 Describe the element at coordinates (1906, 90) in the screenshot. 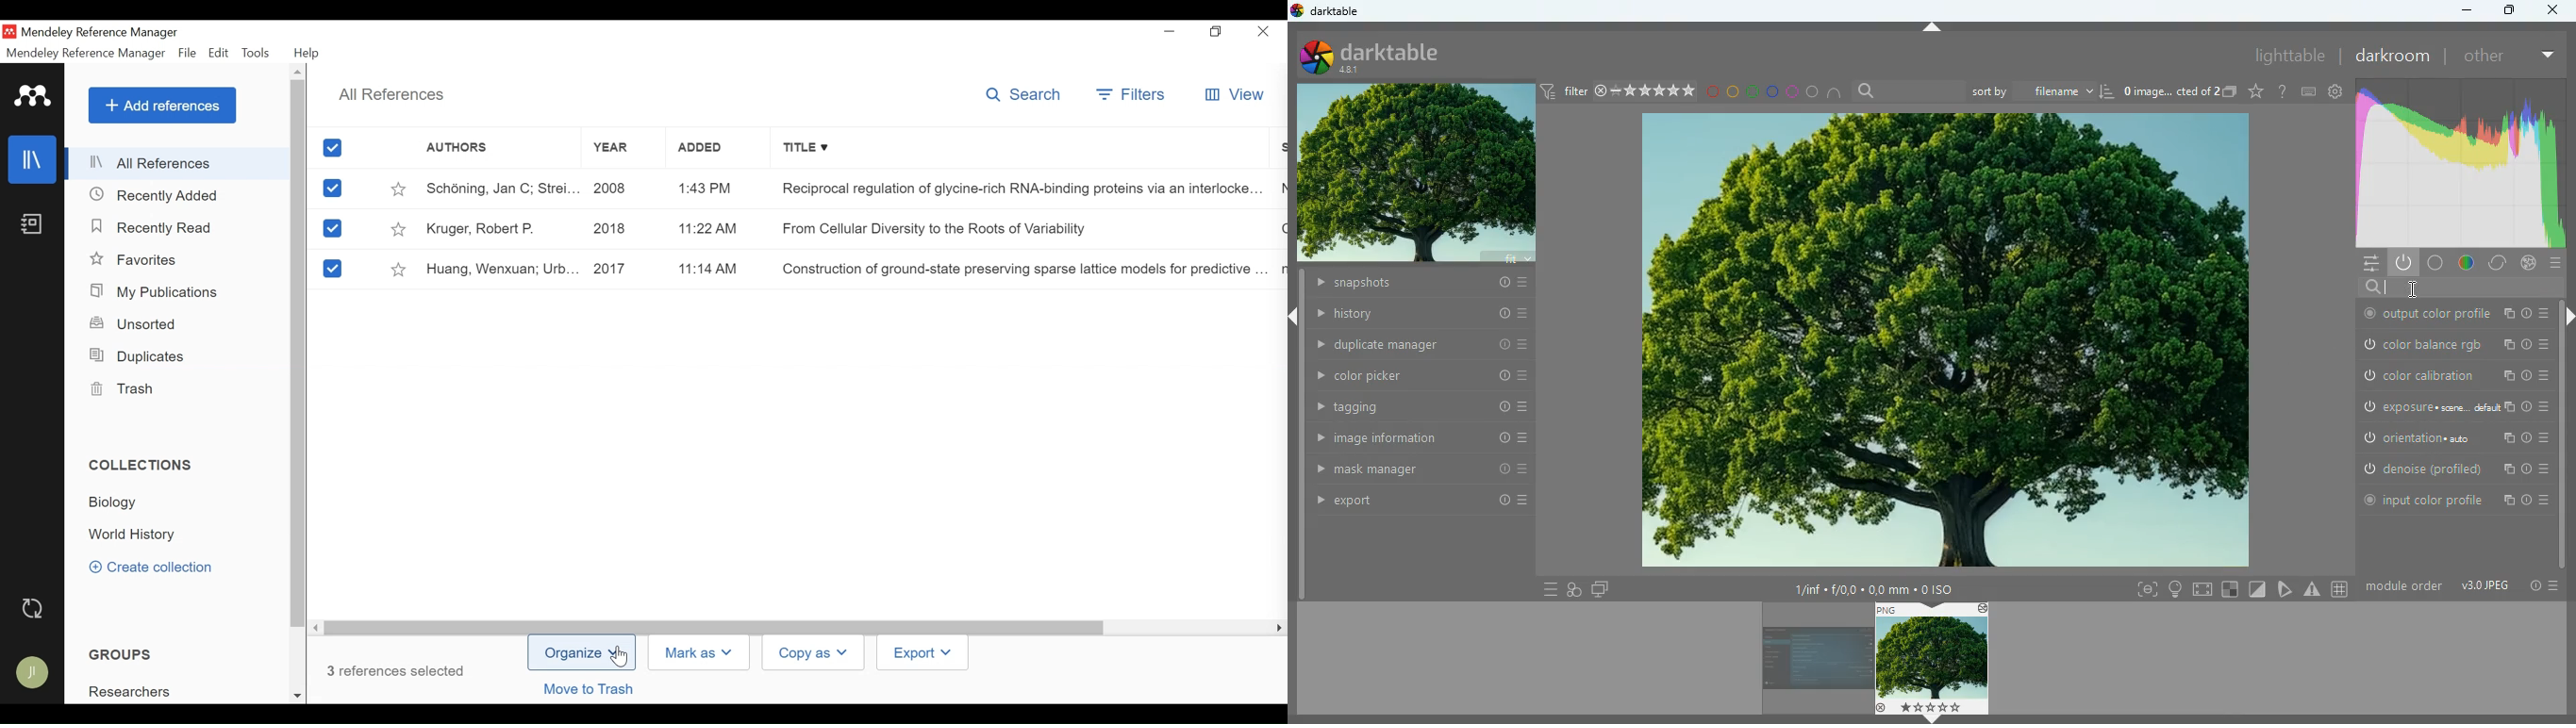

I see `search` at that location.